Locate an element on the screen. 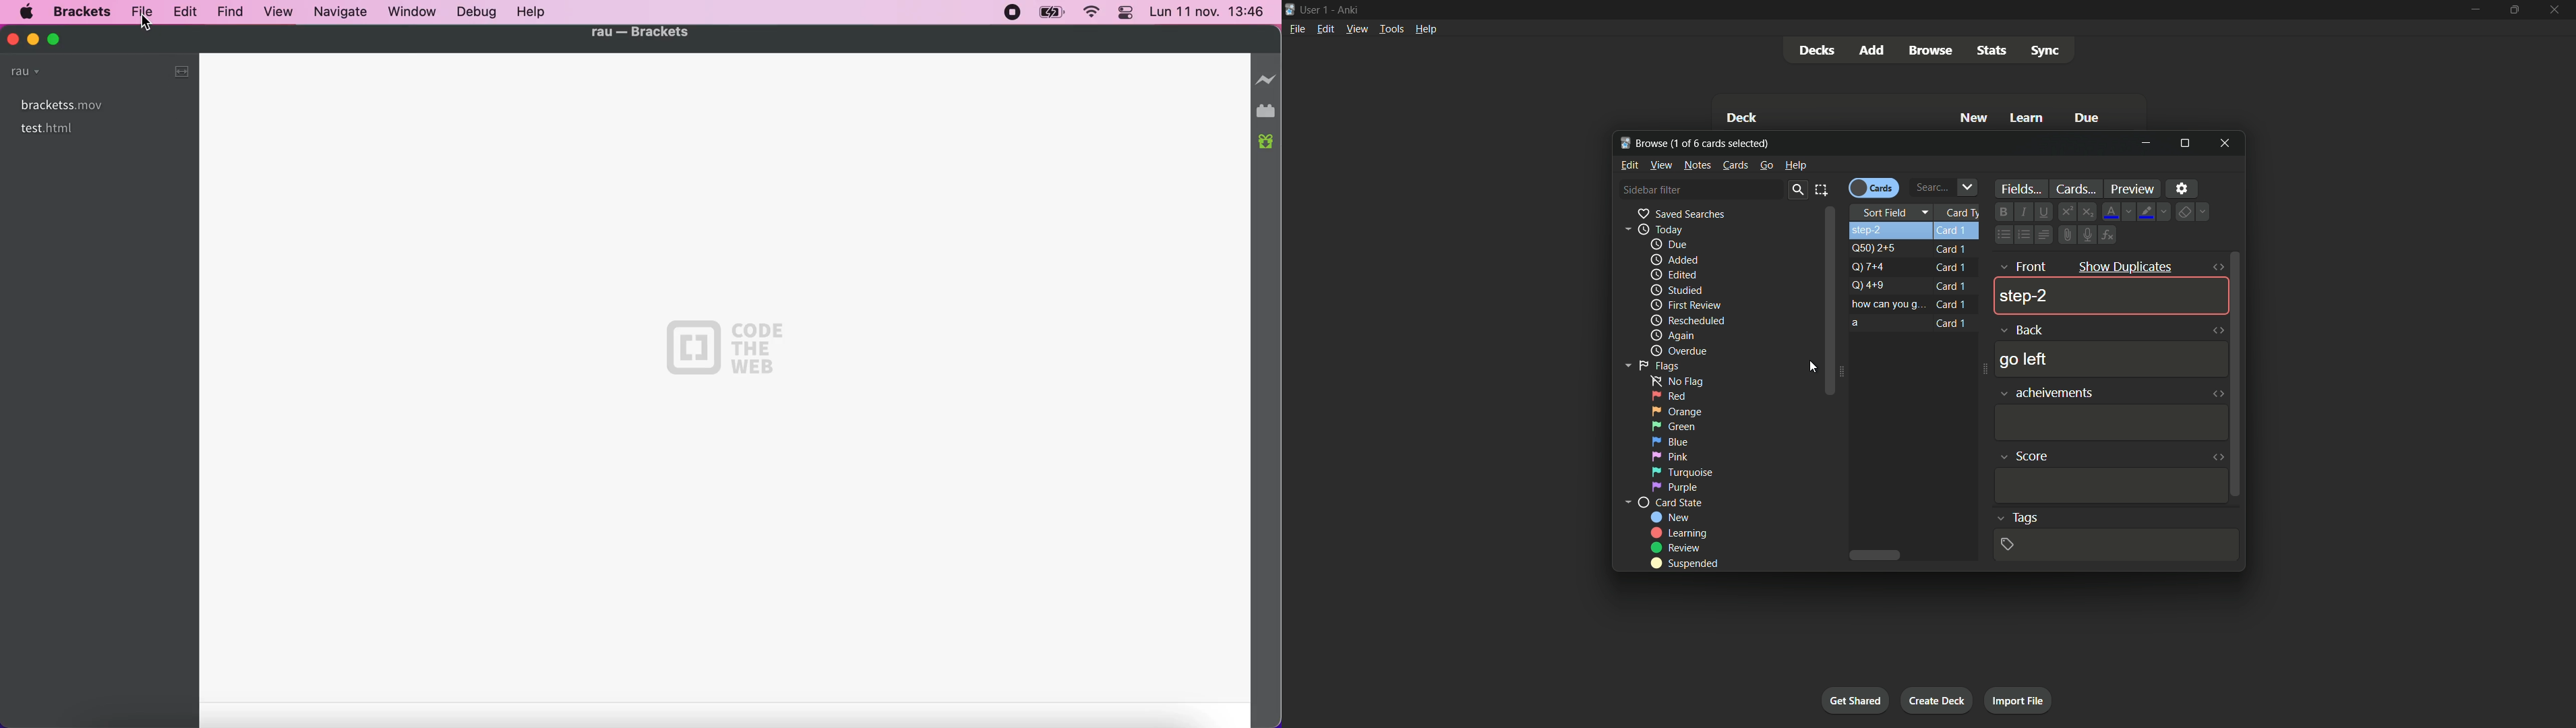 The image size is (2576, 728). Learn is located at coordinates (2028, 119).